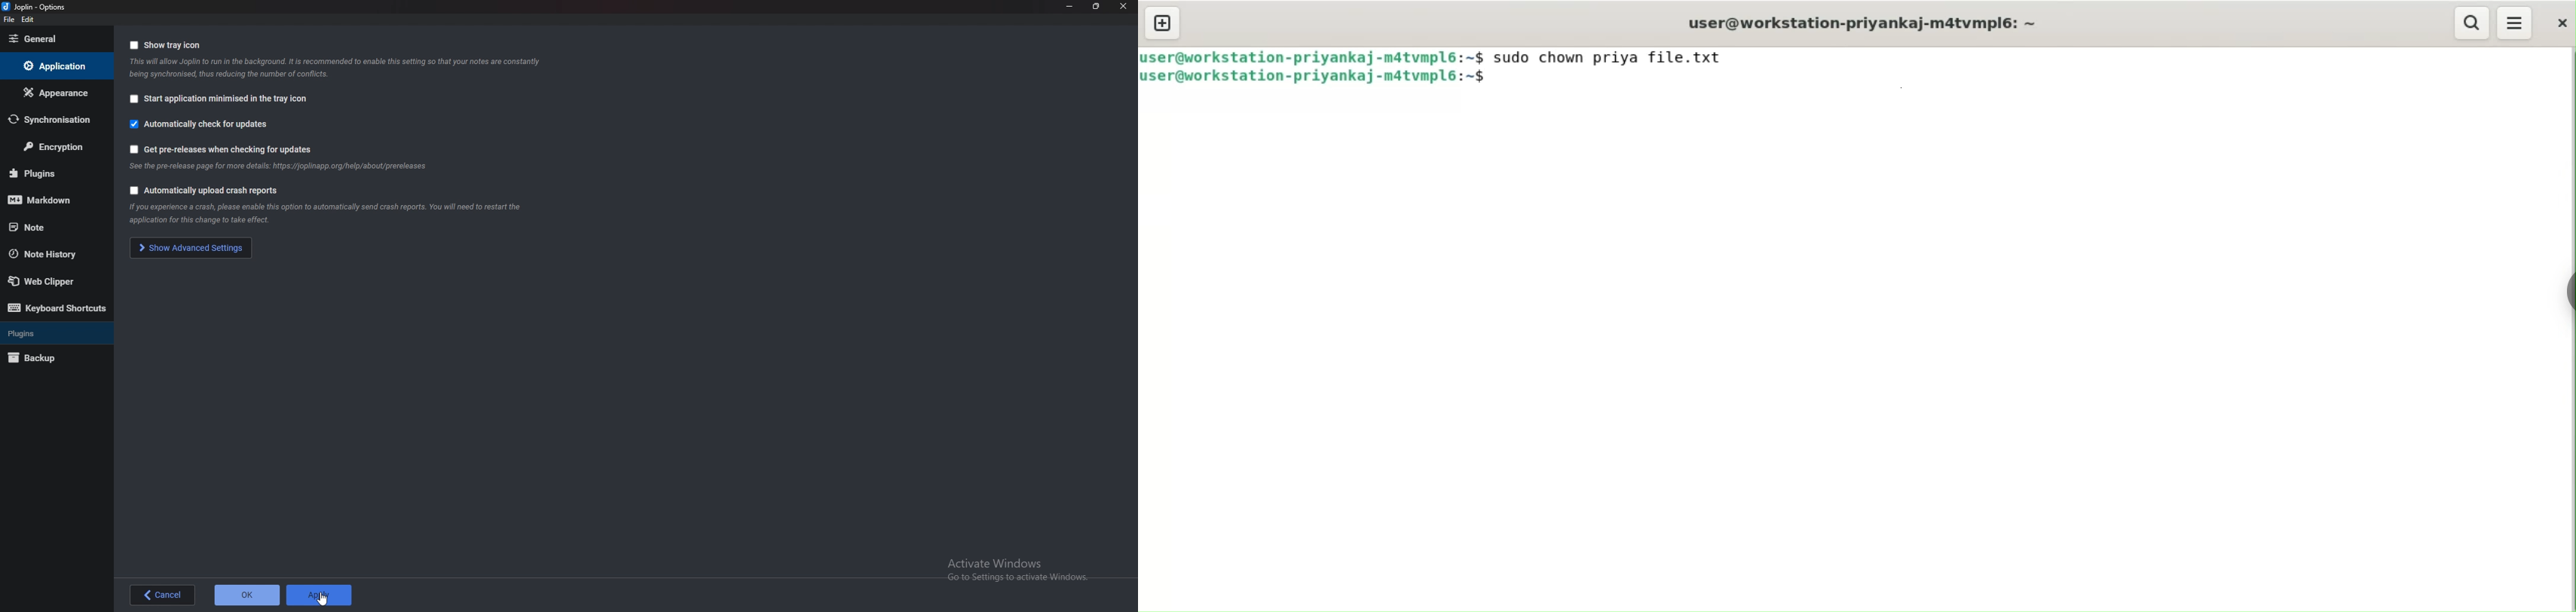 This screenshot has height=616, width=2576. I want to click on Checkbox , so click(133, 99).